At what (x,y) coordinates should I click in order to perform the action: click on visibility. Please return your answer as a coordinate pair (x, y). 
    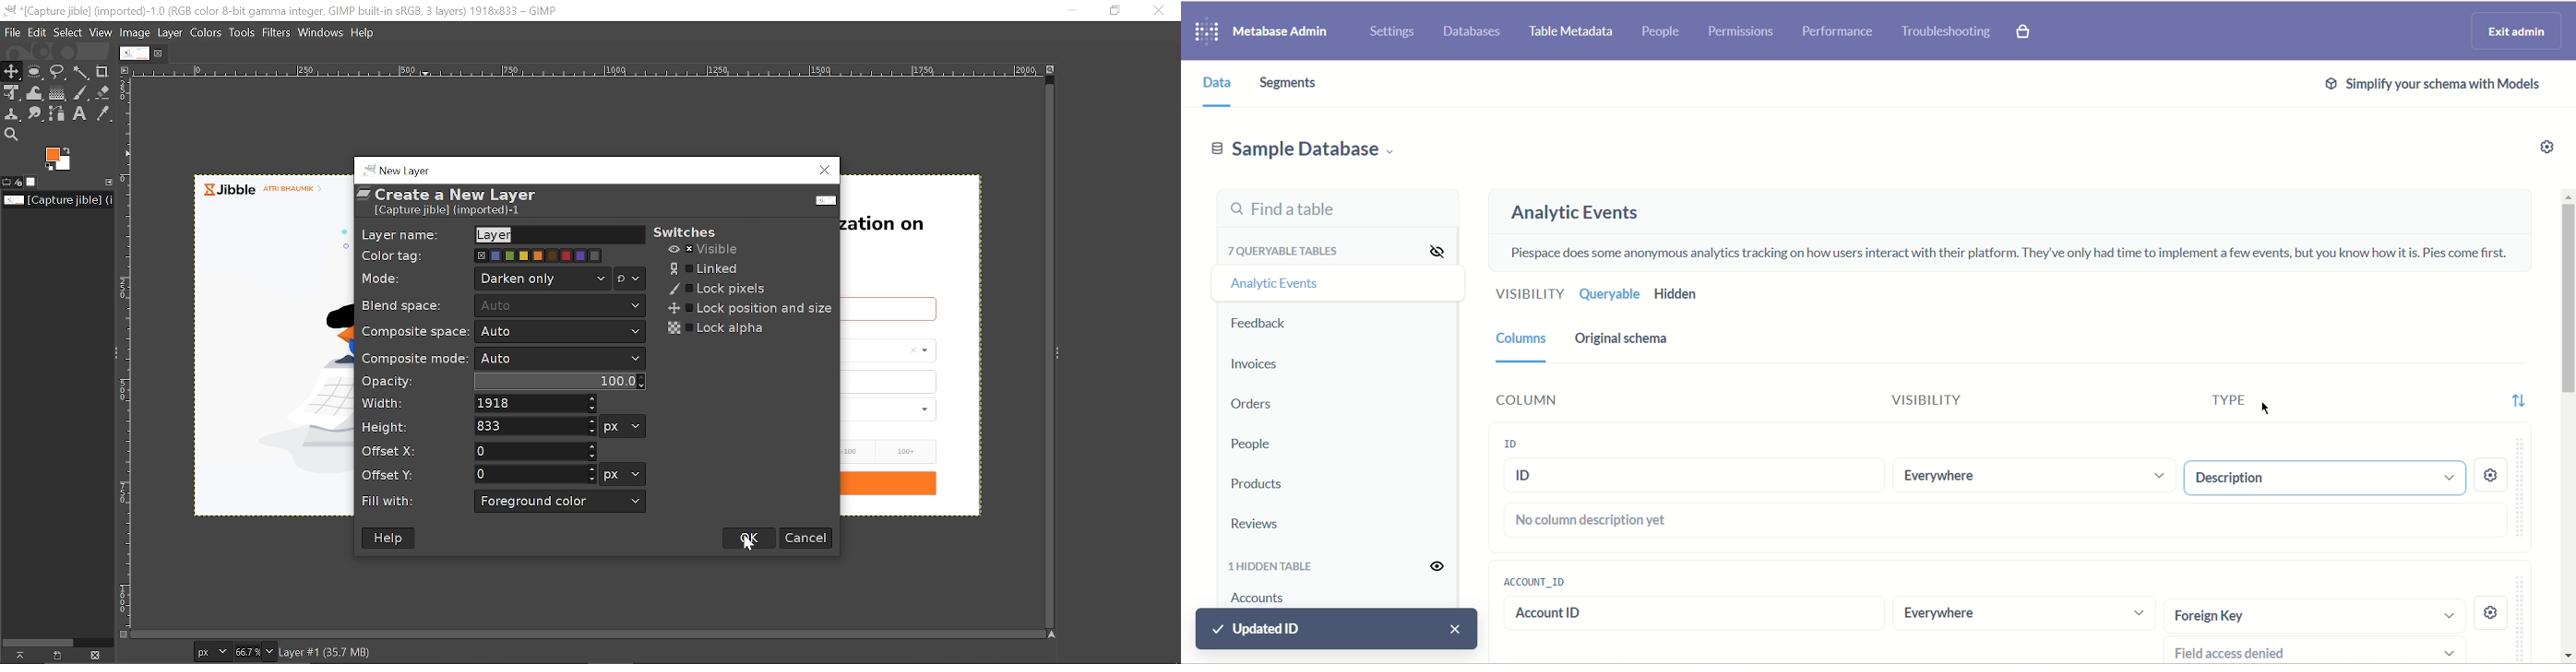
    Looking at the image, I should click on (1911, 400).